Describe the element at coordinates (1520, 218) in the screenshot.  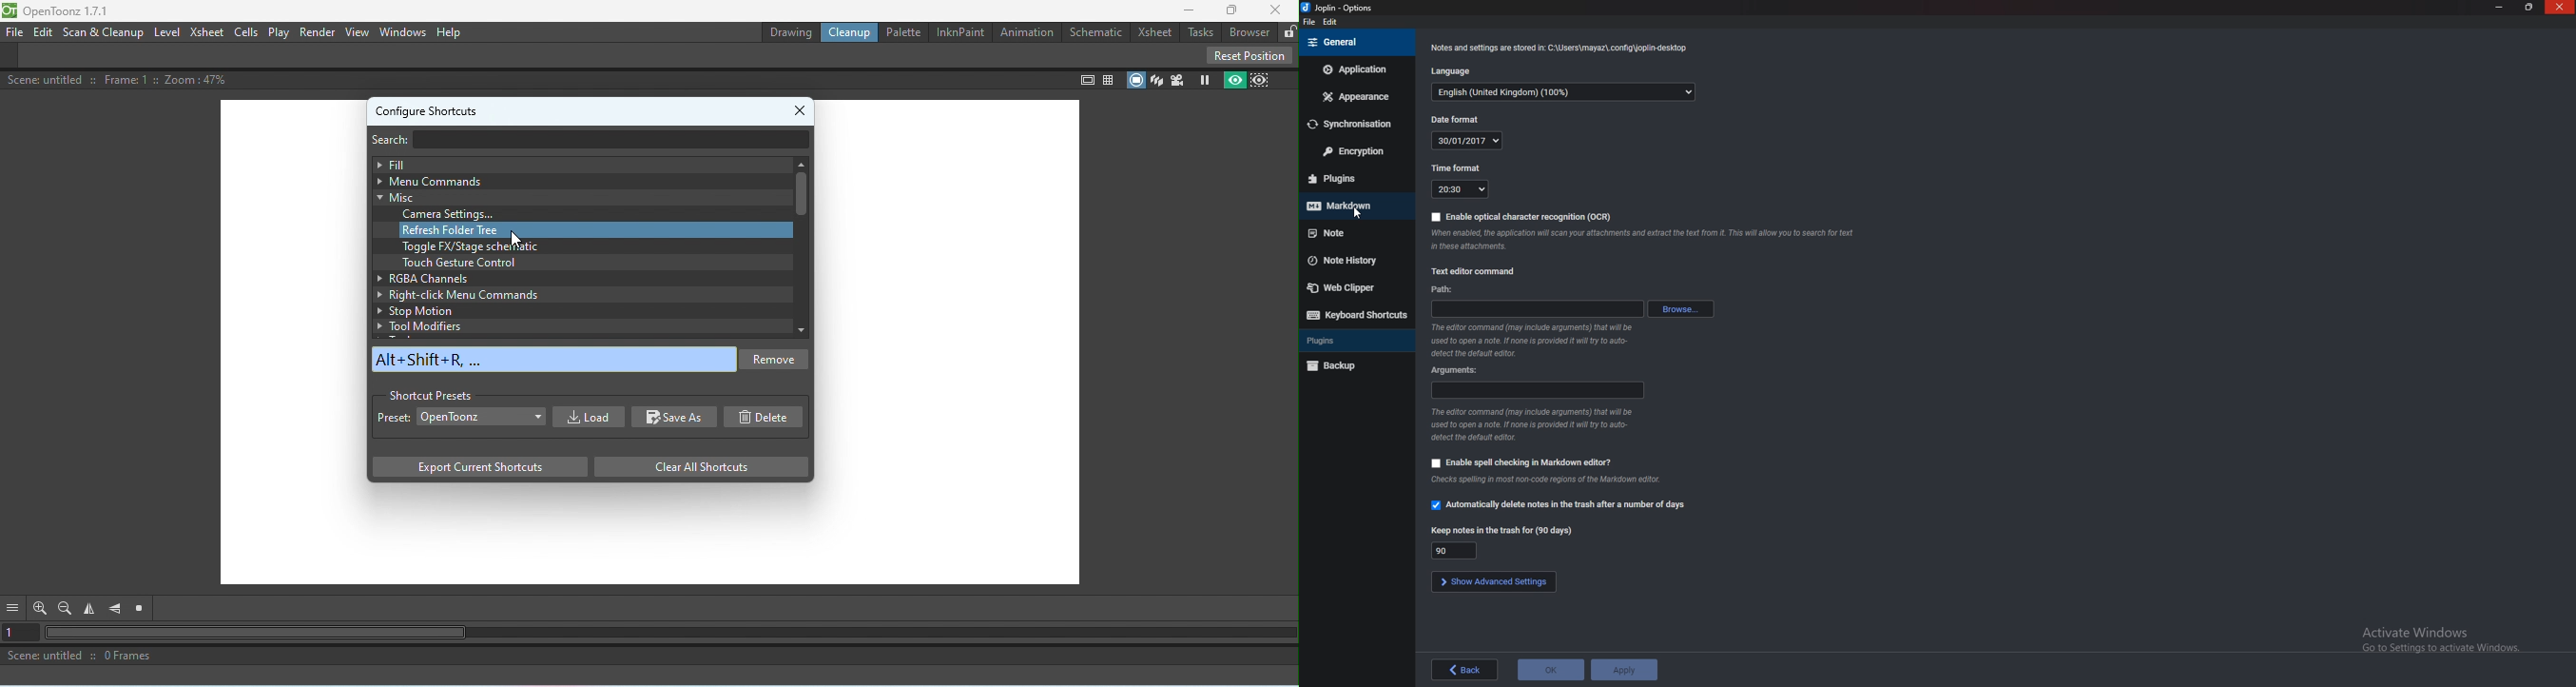
I see `enable ocr` at that location.